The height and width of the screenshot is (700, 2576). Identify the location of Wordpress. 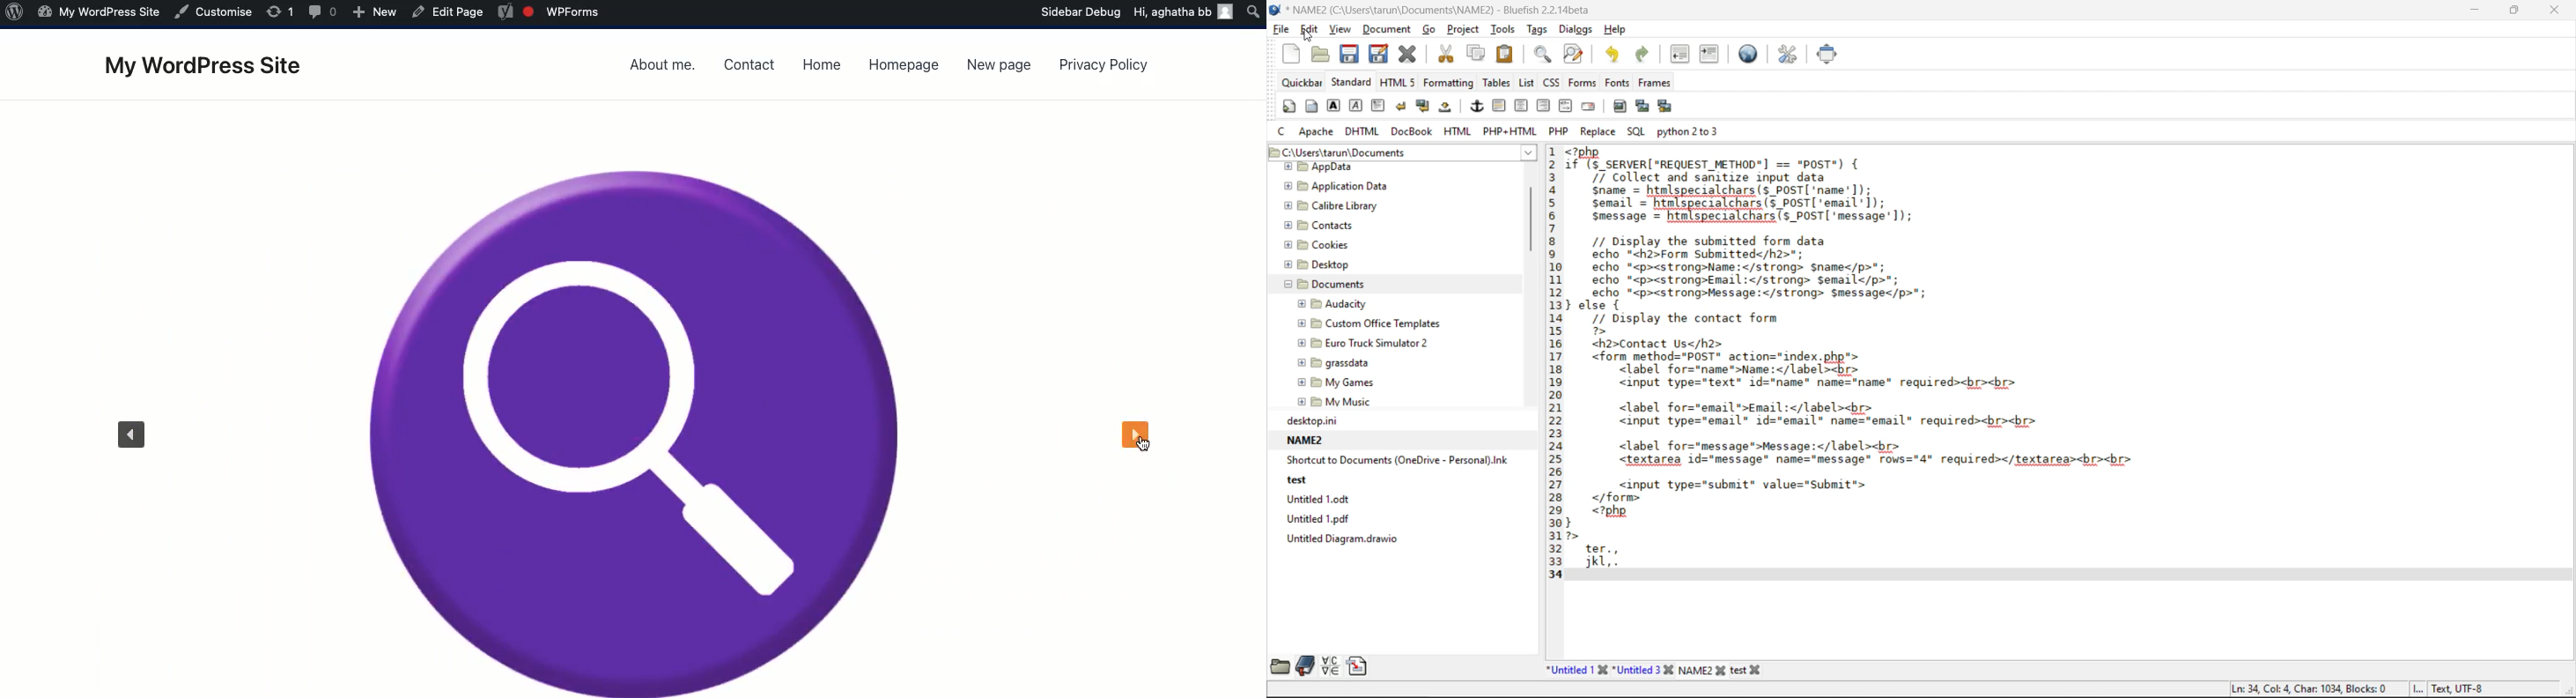
(17, 15).